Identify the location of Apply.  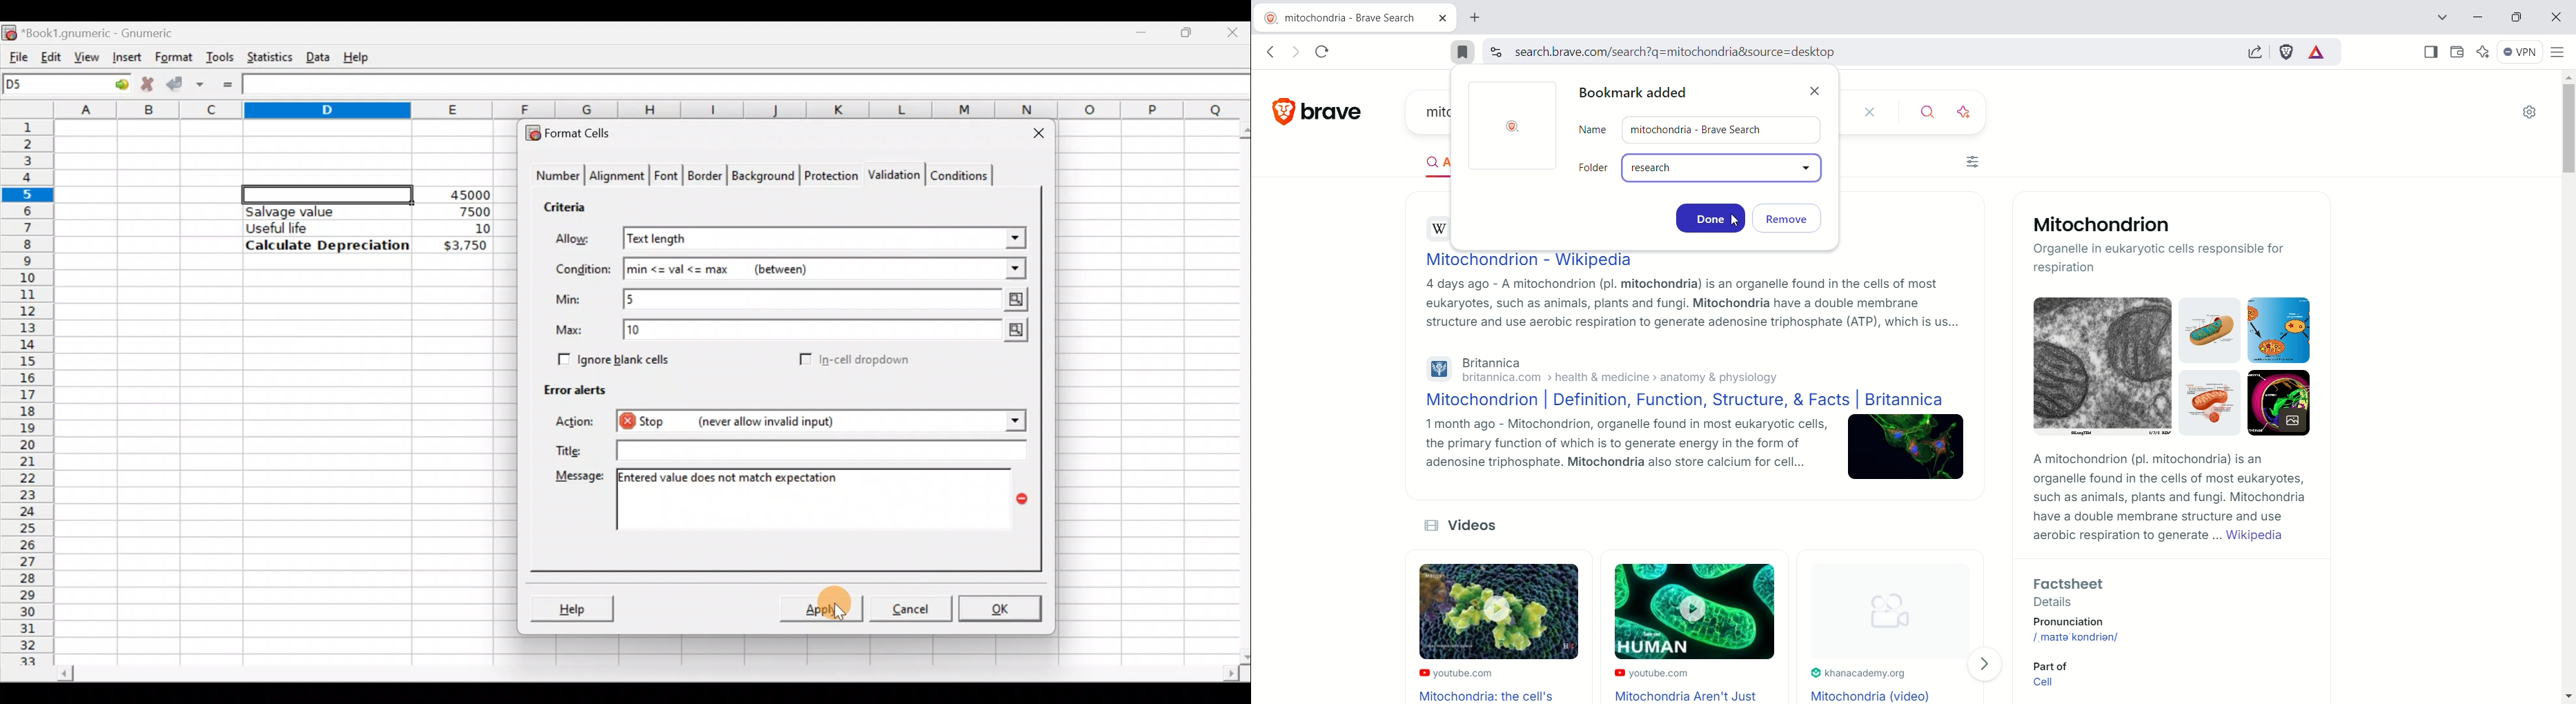
(824, 606).